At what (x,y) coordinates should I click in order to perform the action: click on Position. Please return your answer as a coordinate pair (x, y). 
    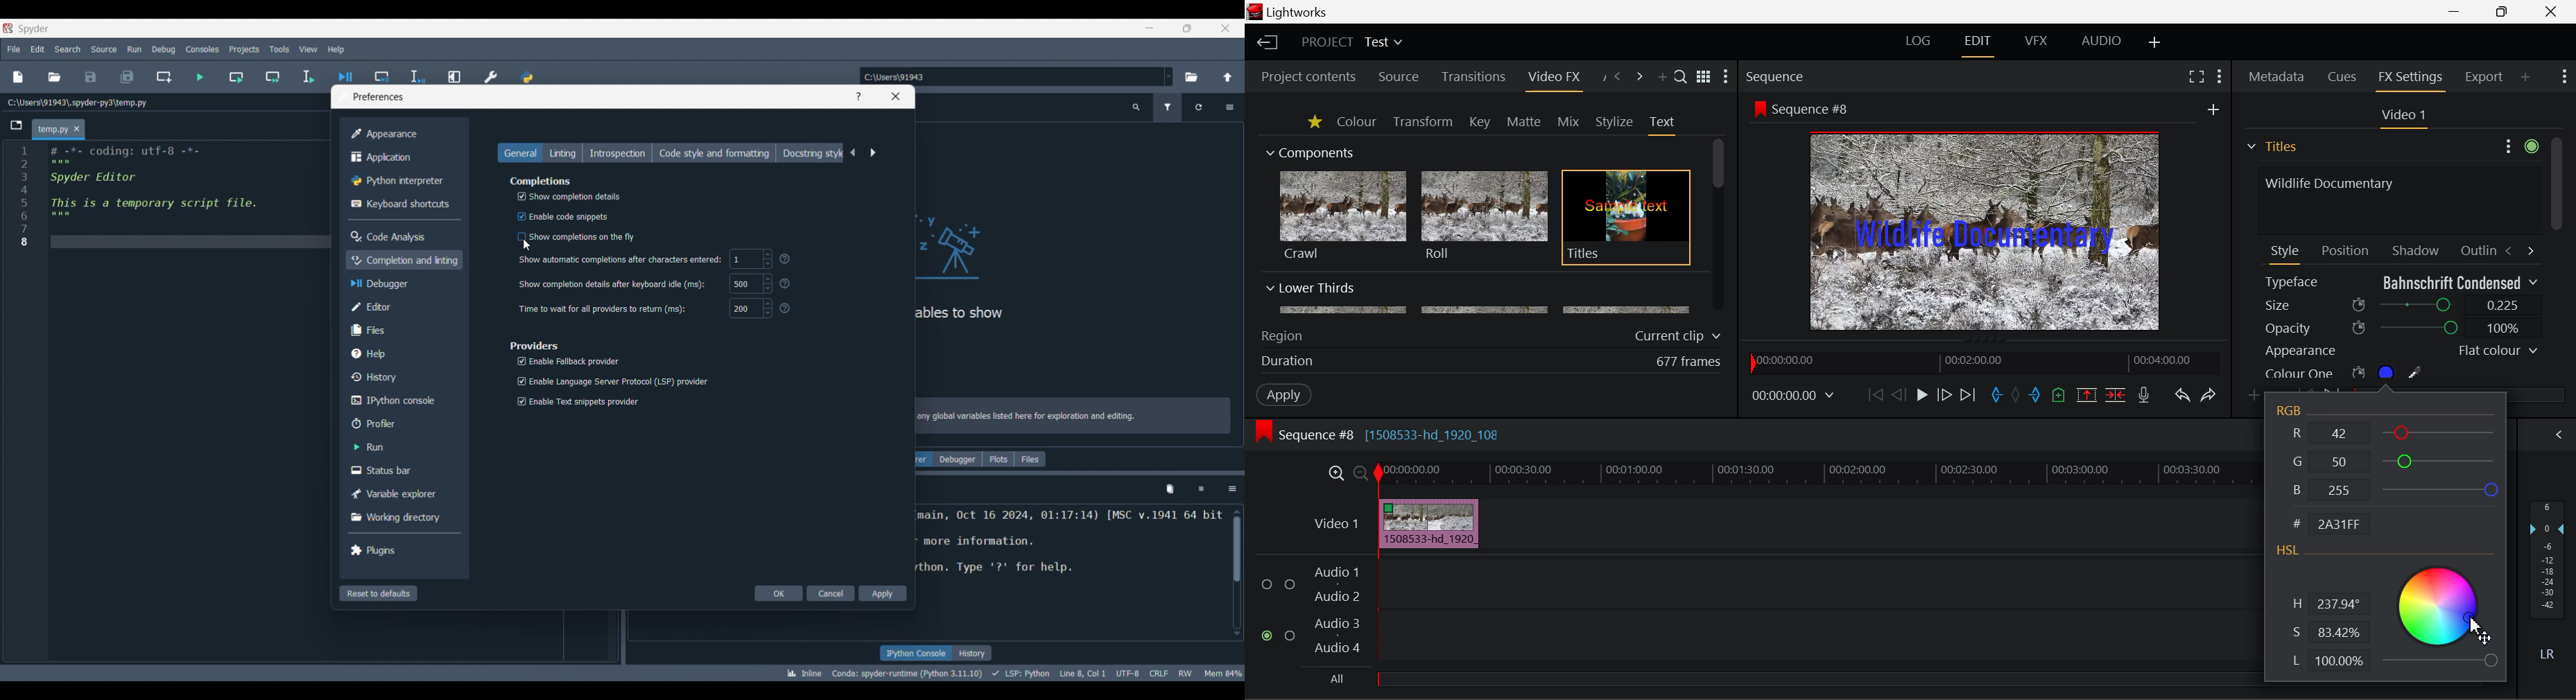
    Looking at the image, I should click on (2347, 250).